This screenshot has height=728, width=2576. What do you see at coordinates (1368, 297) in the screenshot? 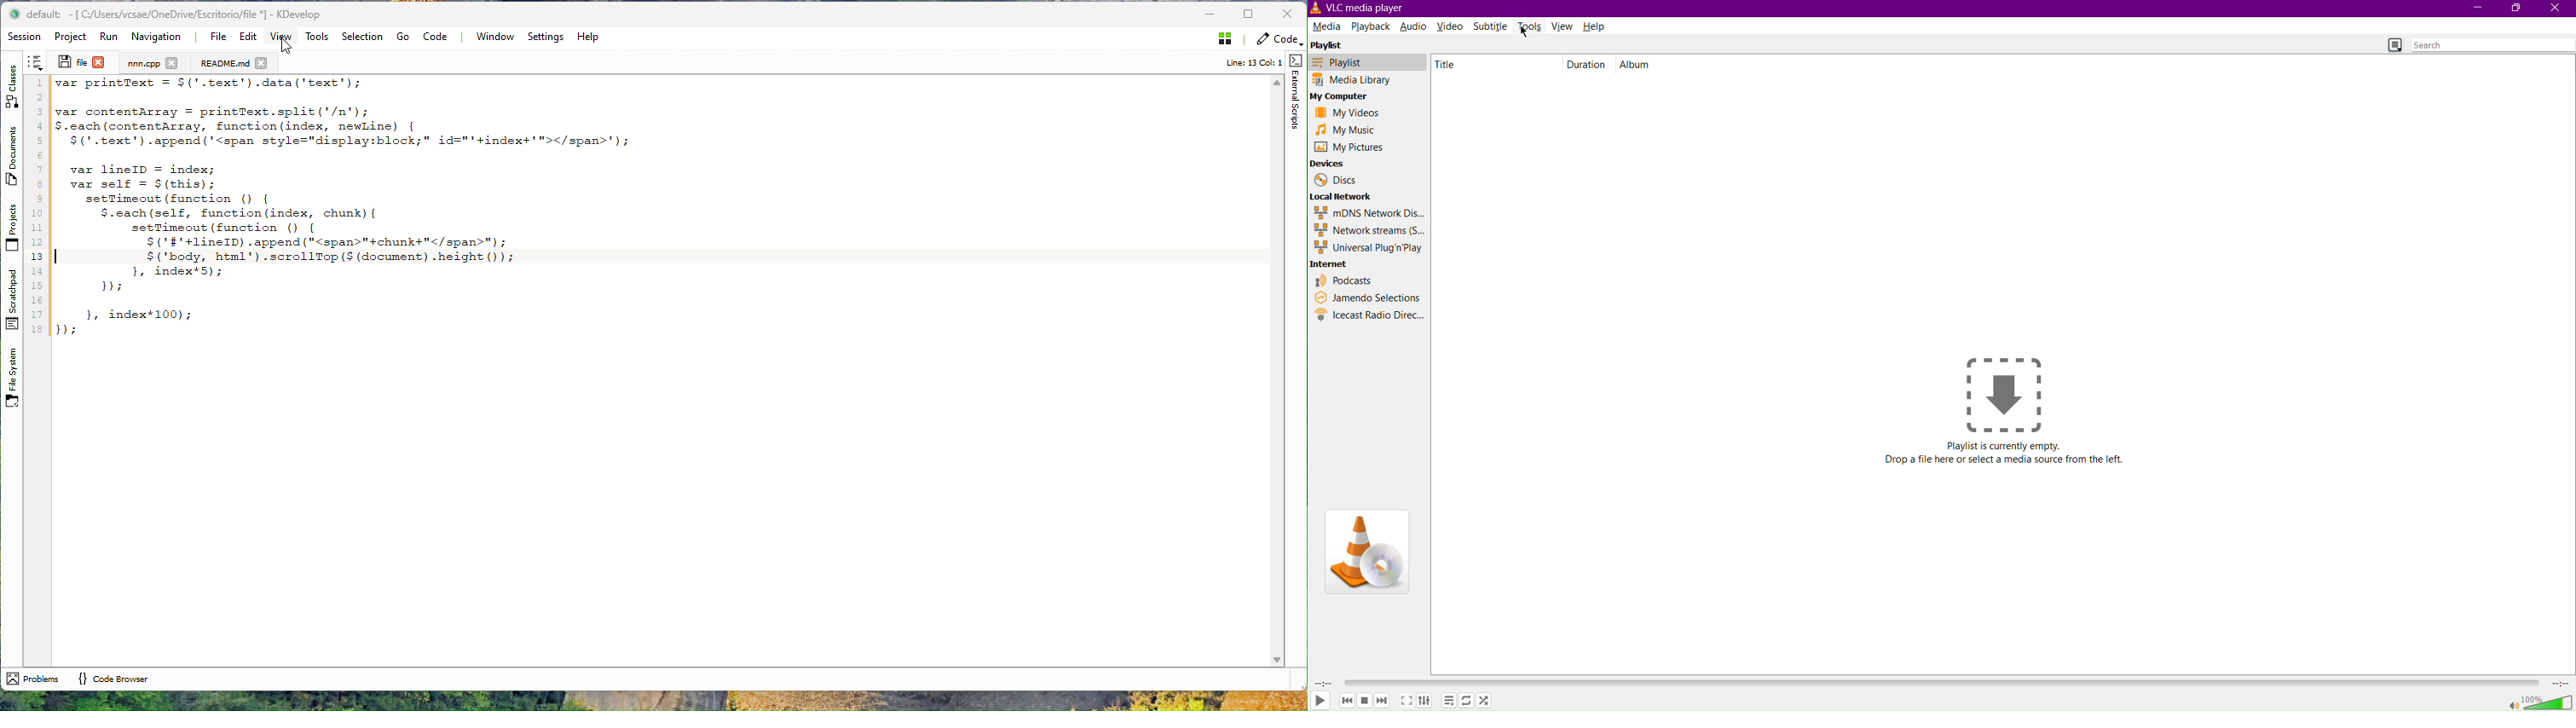
I see `Jamendo Selections` at bounding box center [1368, 297].